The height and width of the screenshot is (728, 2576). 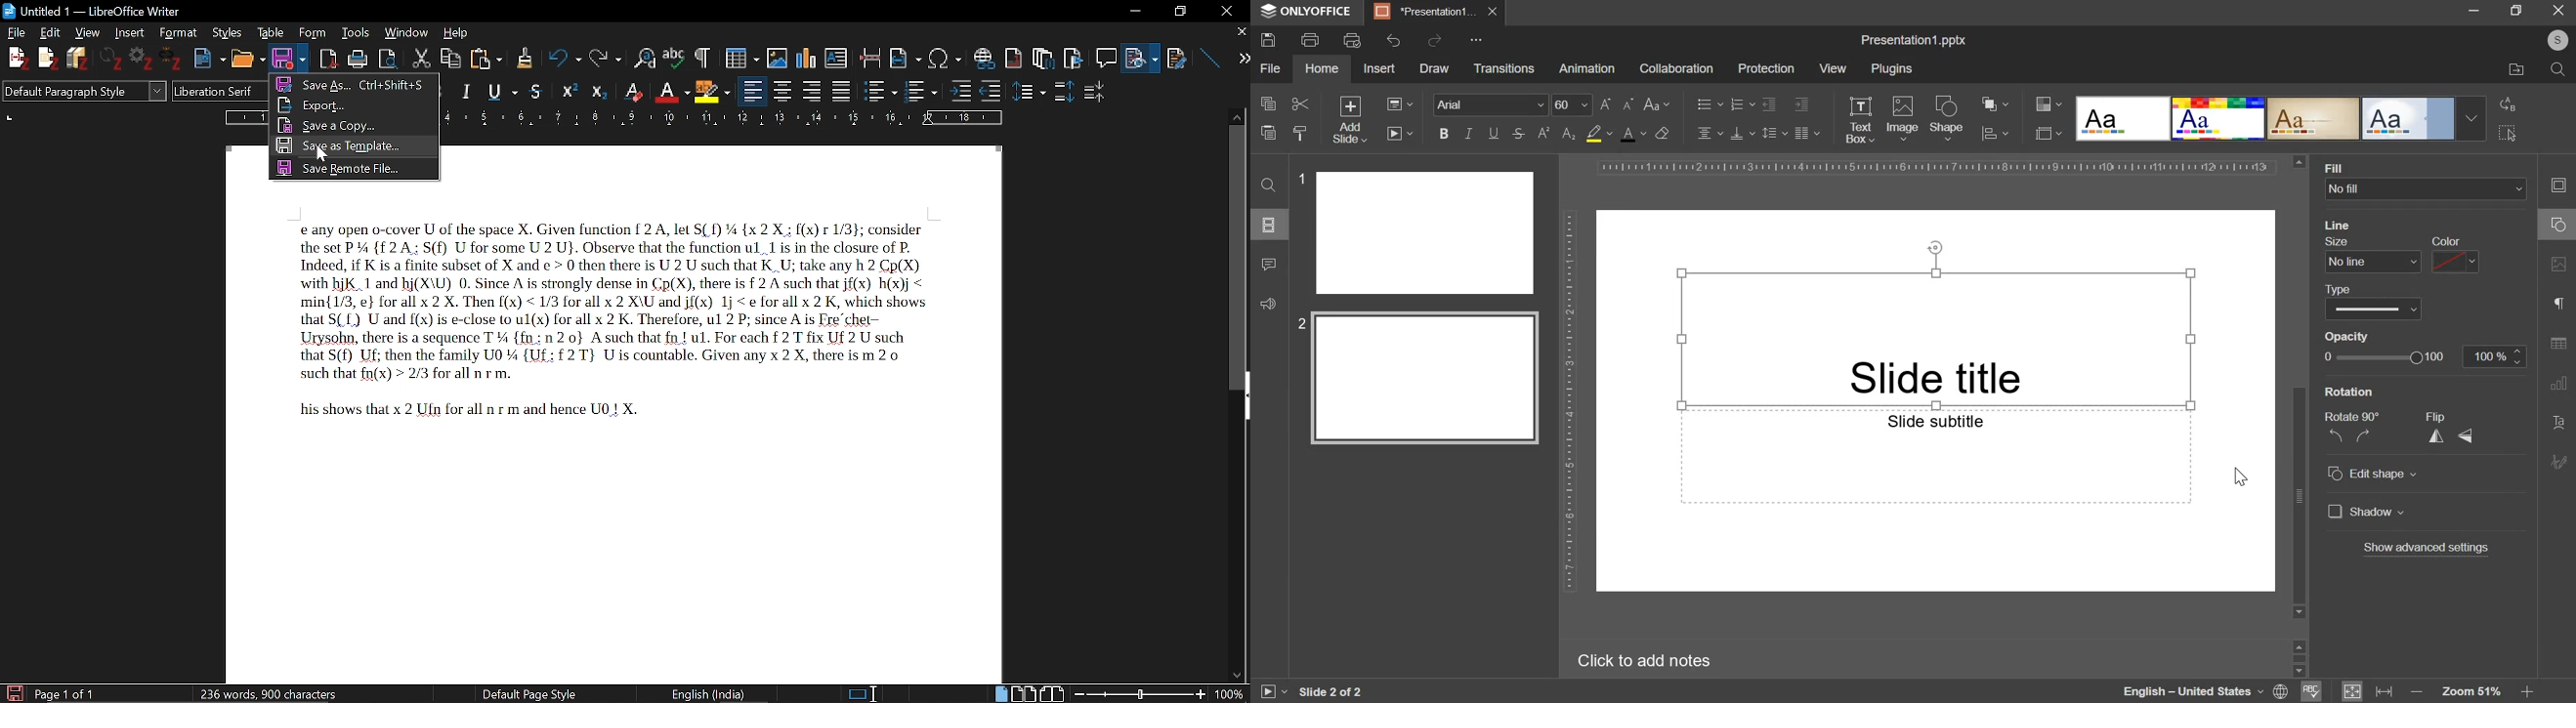 What do you see at coordinates (606, 327) in the screenshot?
I see `textPage 1 0of 1` at bounding box center [606, 327].